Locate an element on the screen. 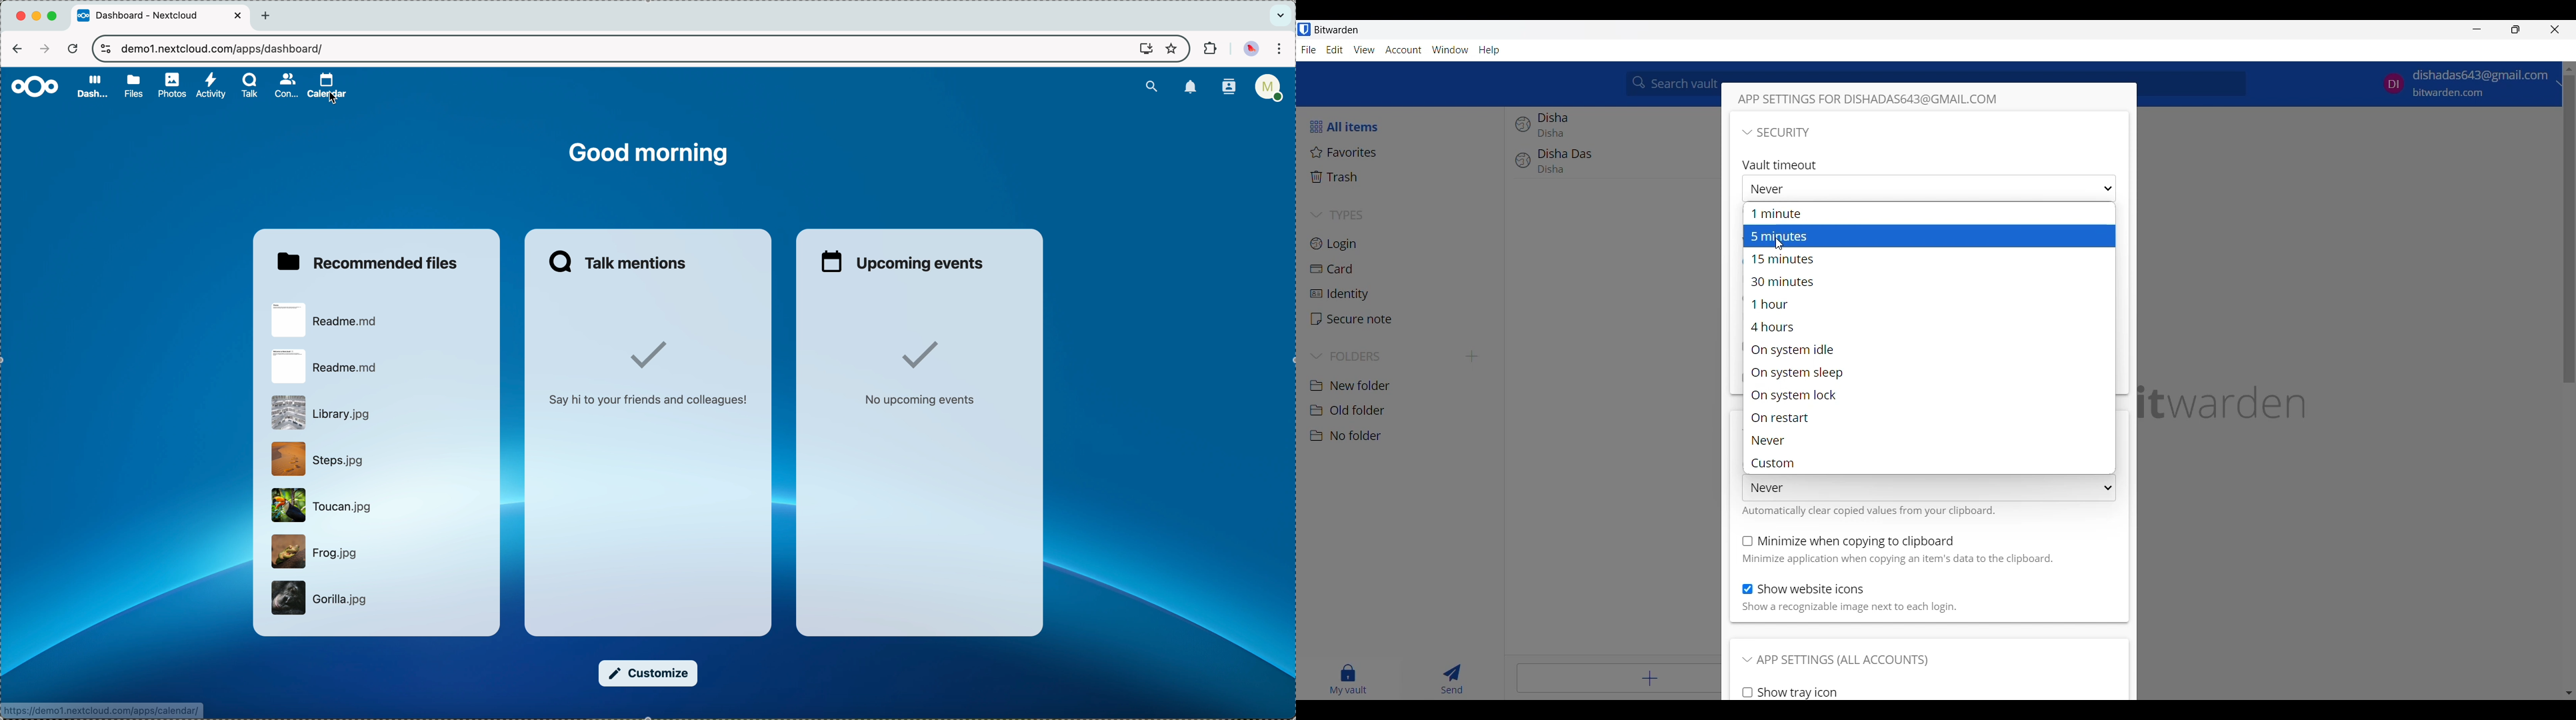 The image size is (2576, 728). files is located at coordinates (132, 85).